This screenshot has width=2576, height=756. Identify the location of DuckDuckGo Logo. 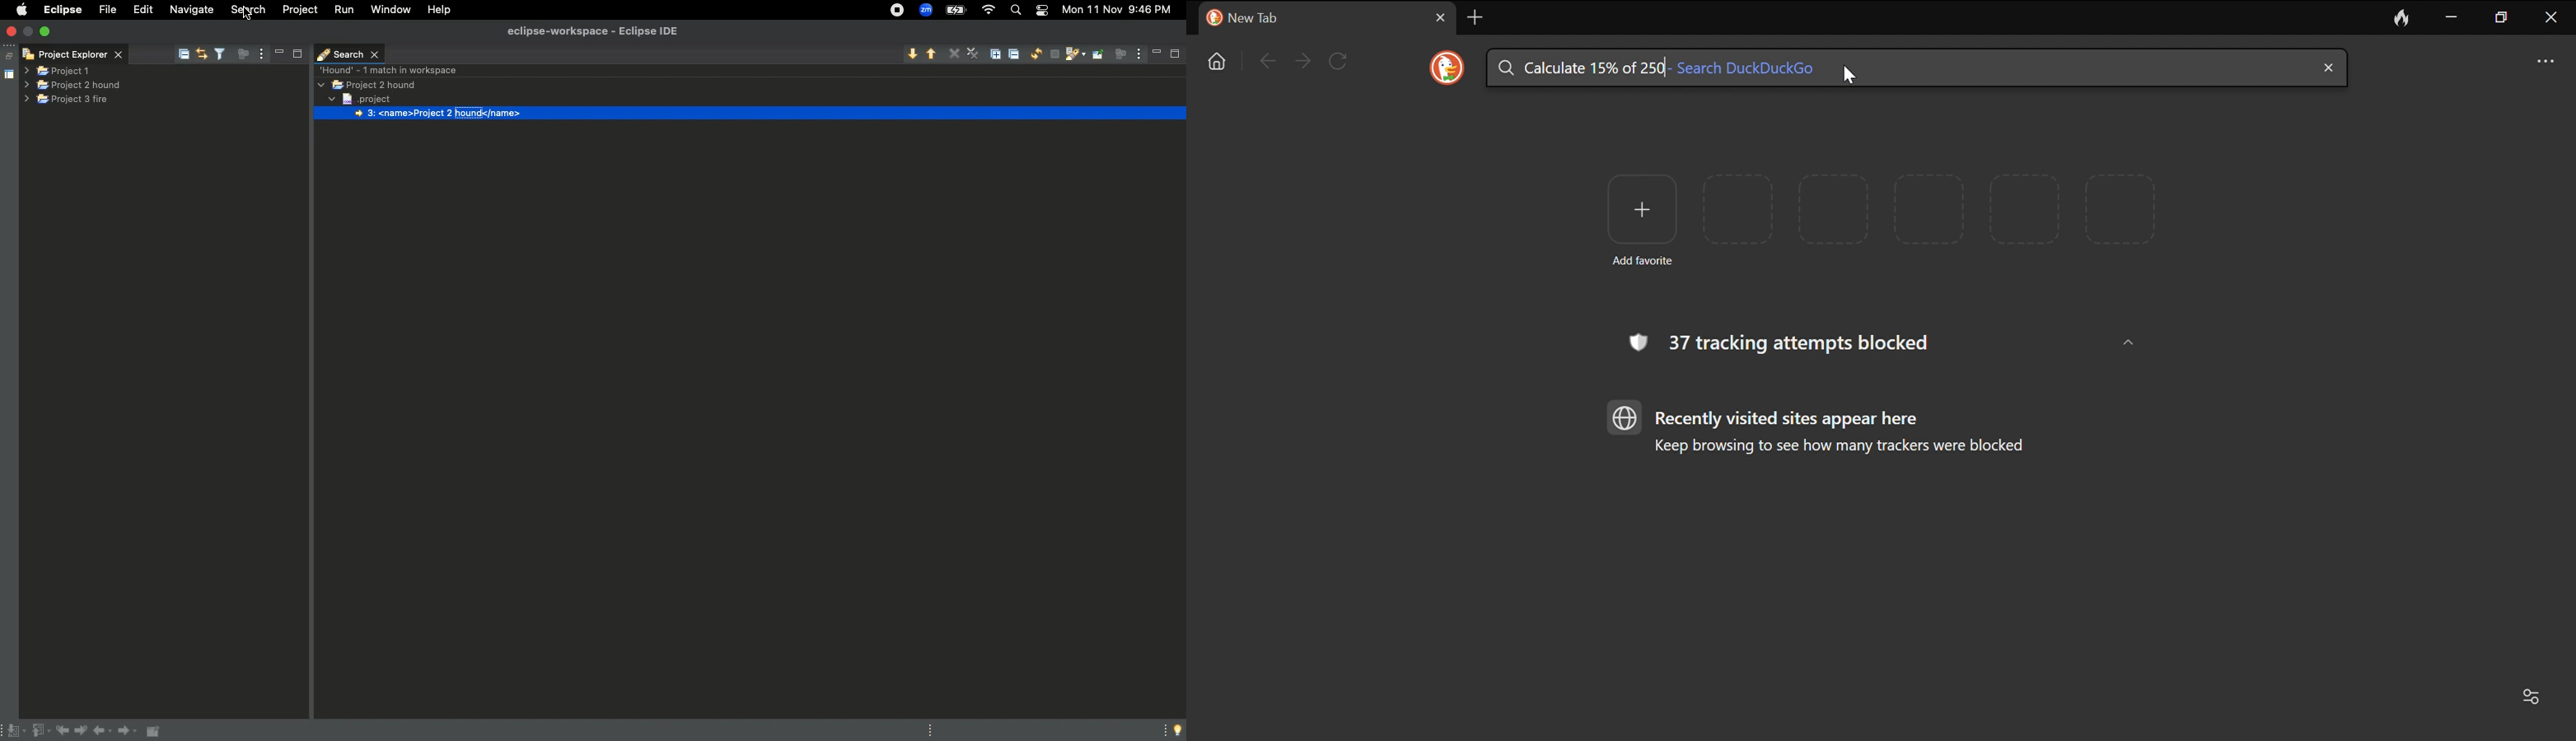
(1448, 67).